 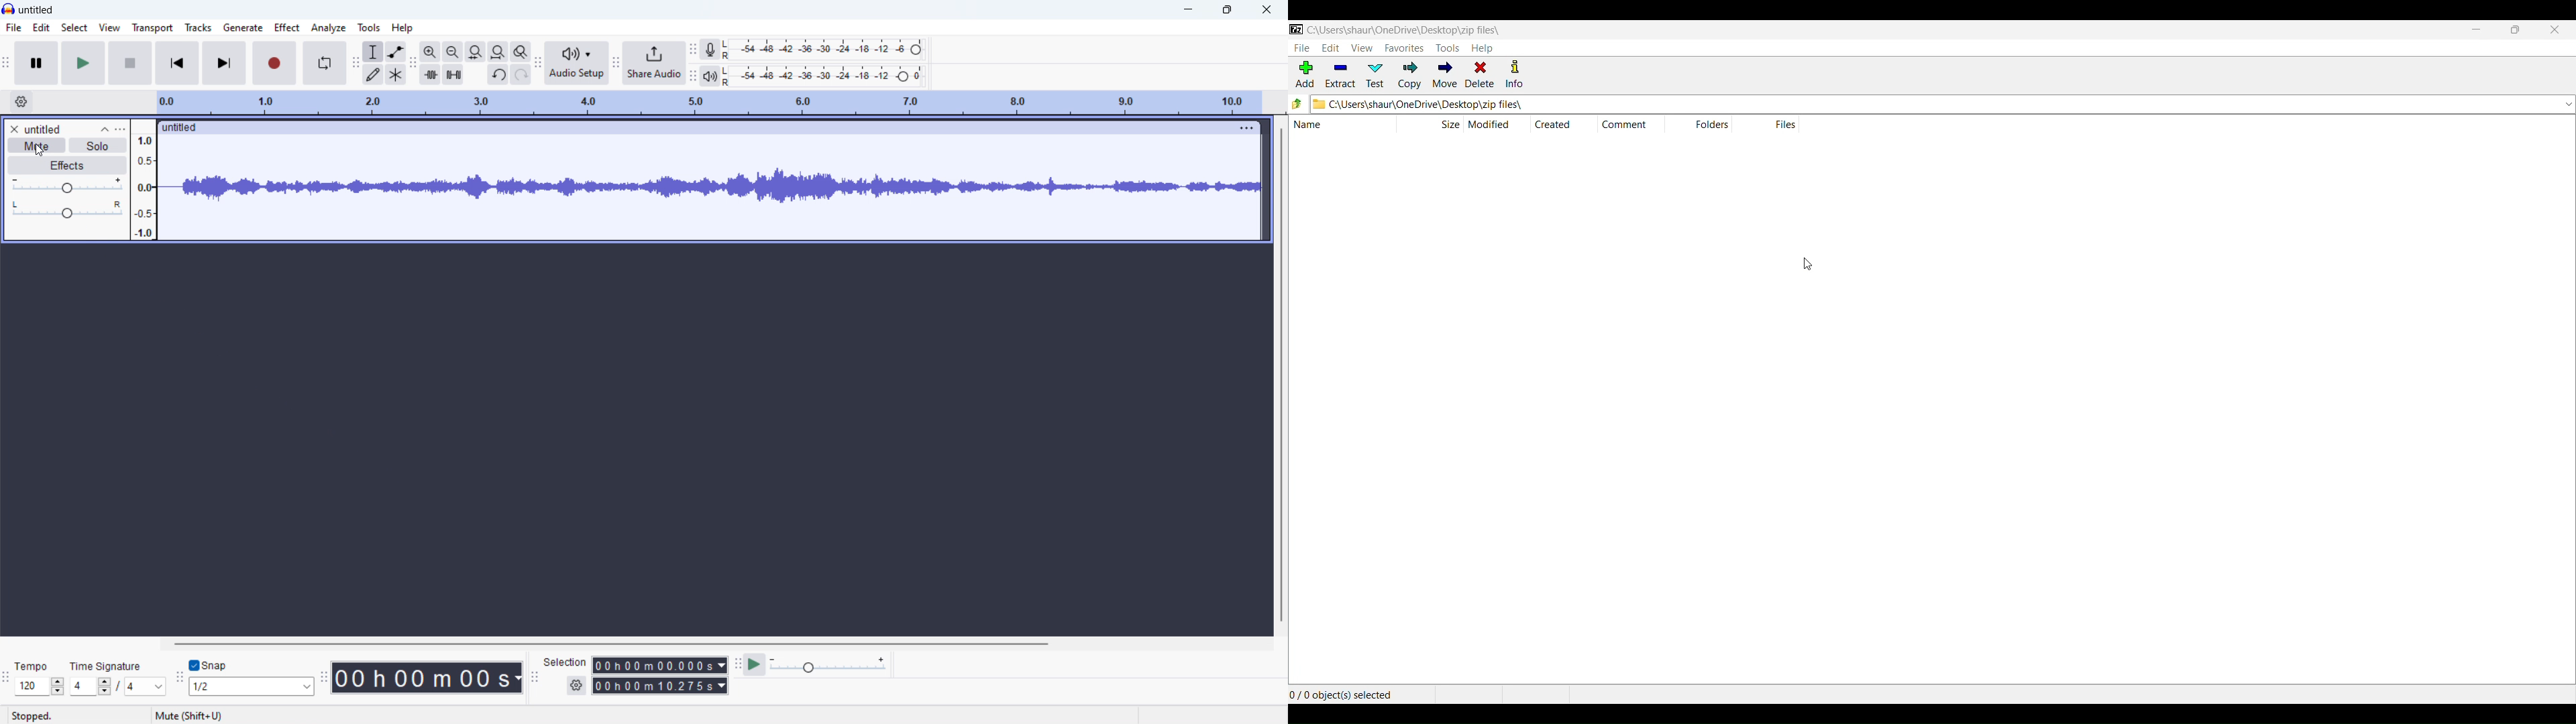 What do you see at coordinates (120, 129) in the screenshot?
I see `track control panel menu` at bounding box center [120, 129].